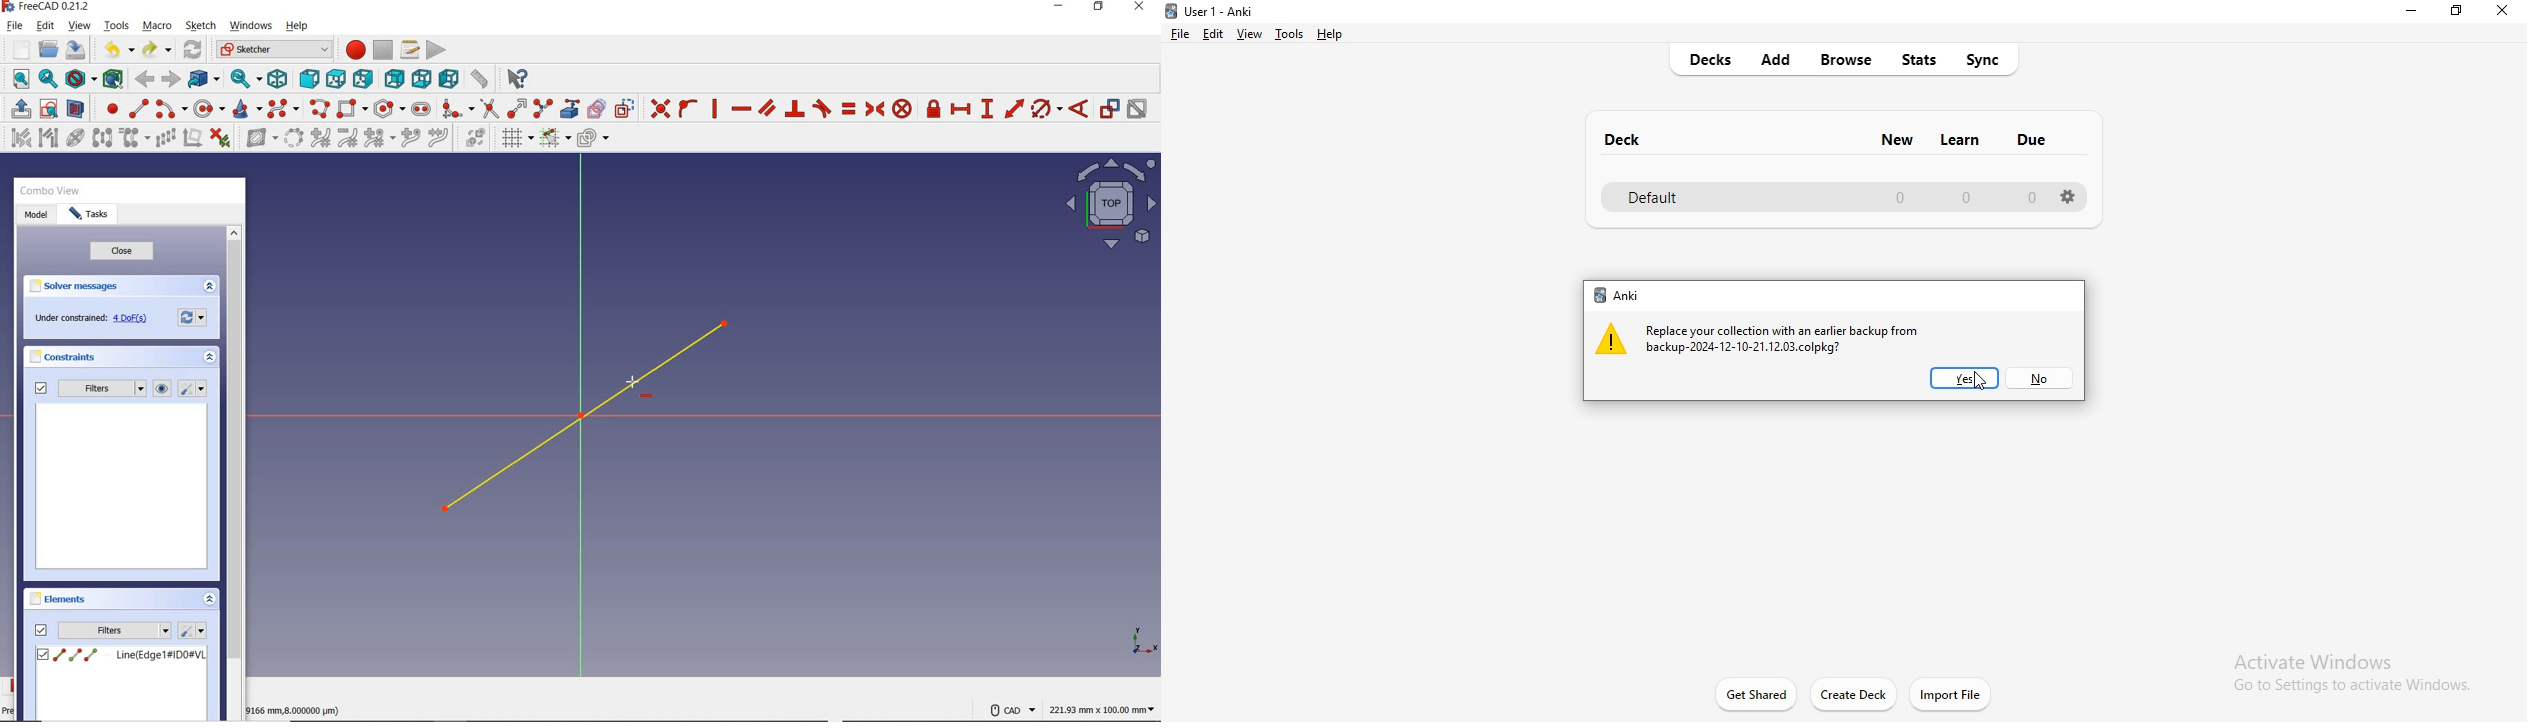  I want to click on CONSTRAIN ANGLE, so click(1082, 107).